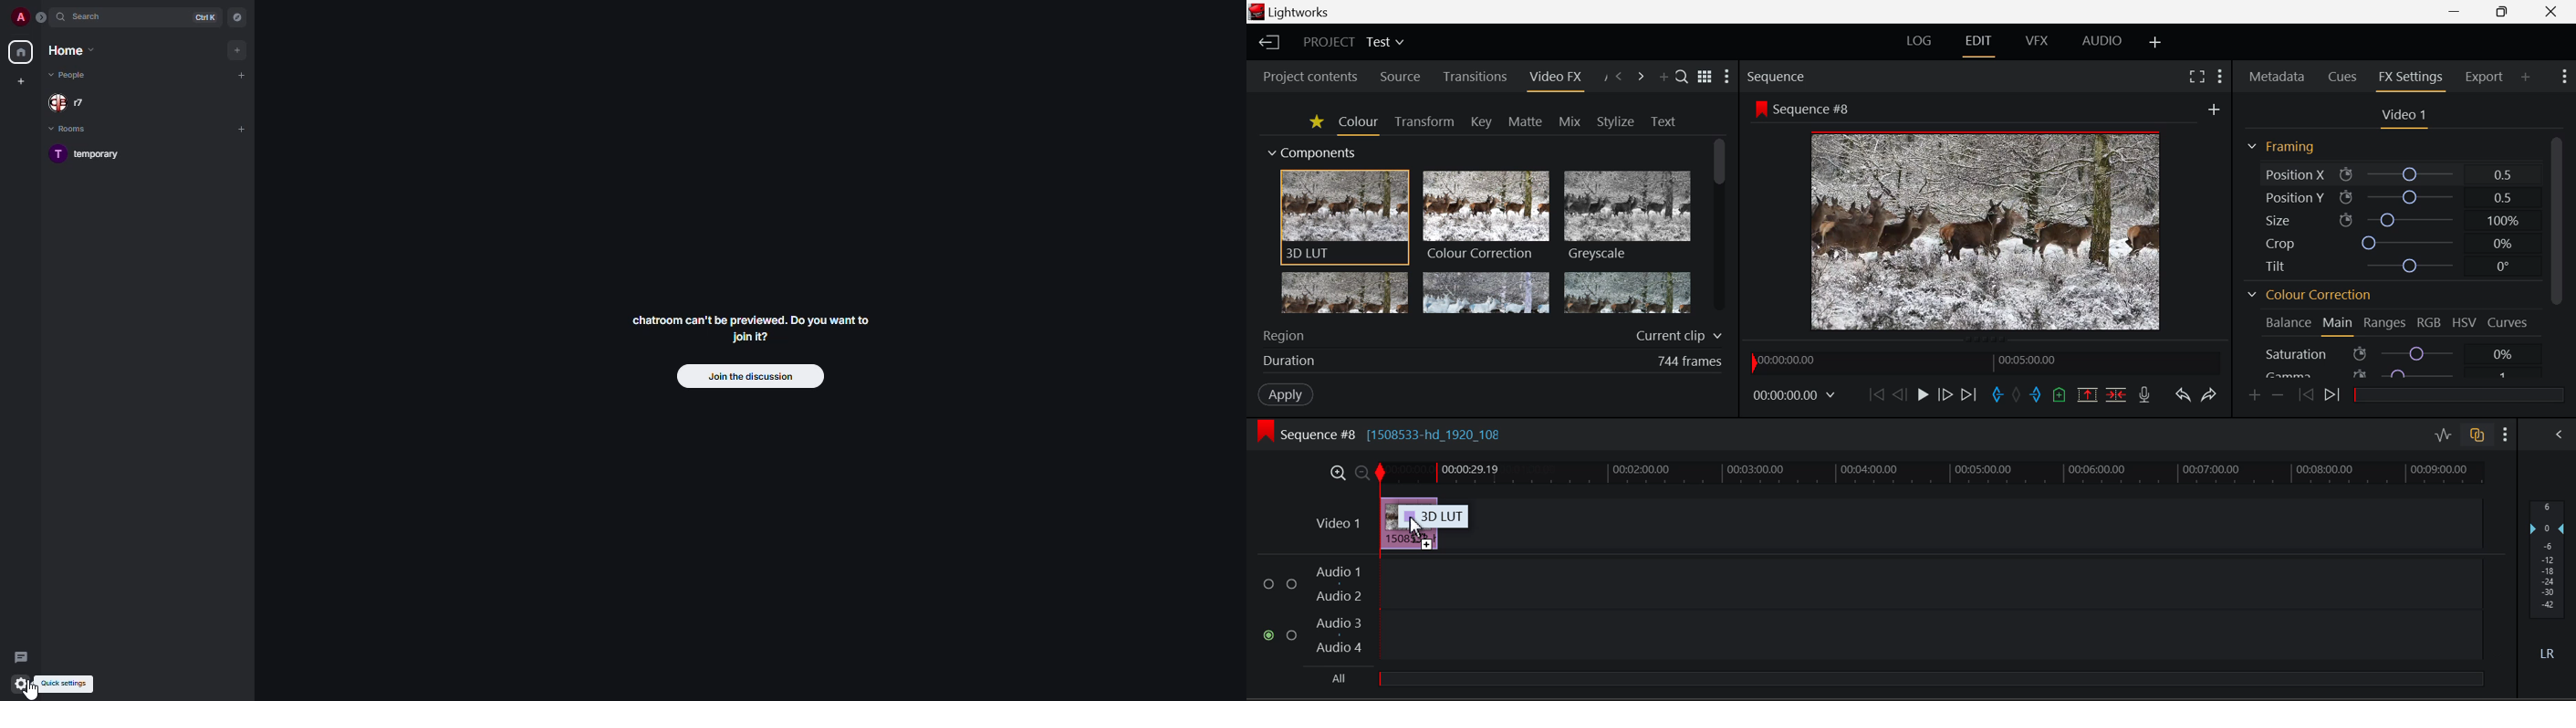 This screenshot has height=728, width=2576. I want to click on Scroll Bar, so click(2559, 254).